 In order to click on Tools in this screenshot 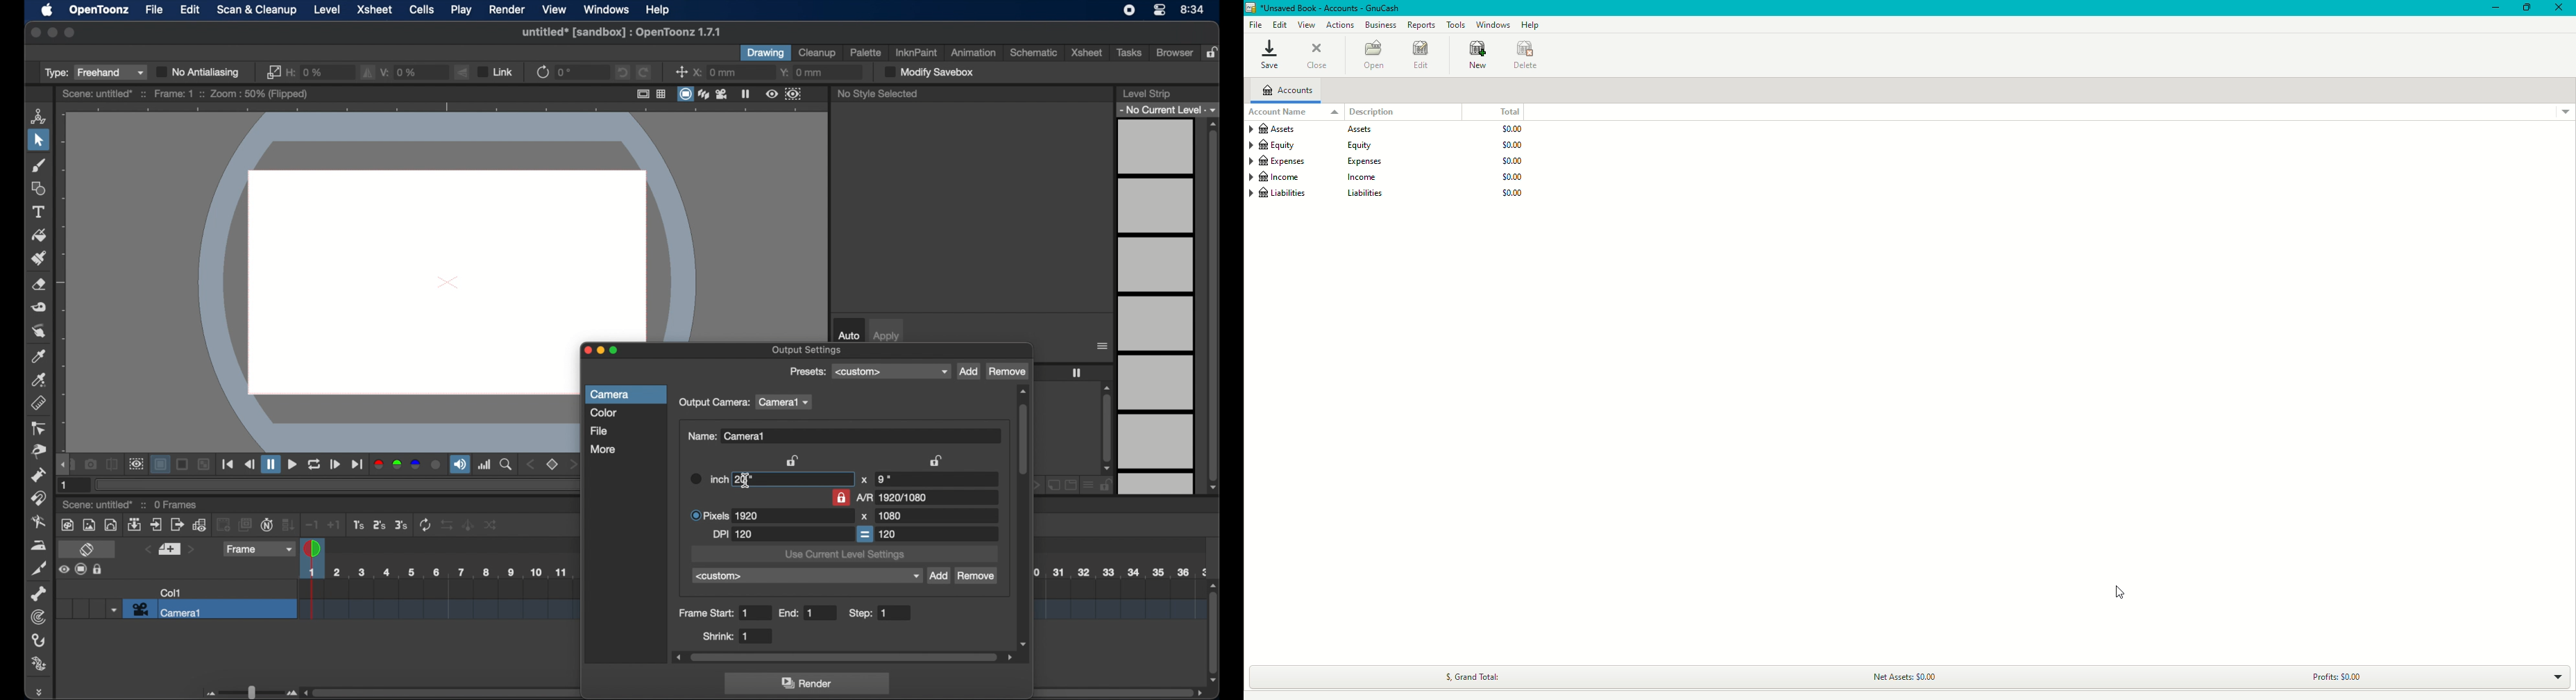, I will do `click(1456, 24)`.